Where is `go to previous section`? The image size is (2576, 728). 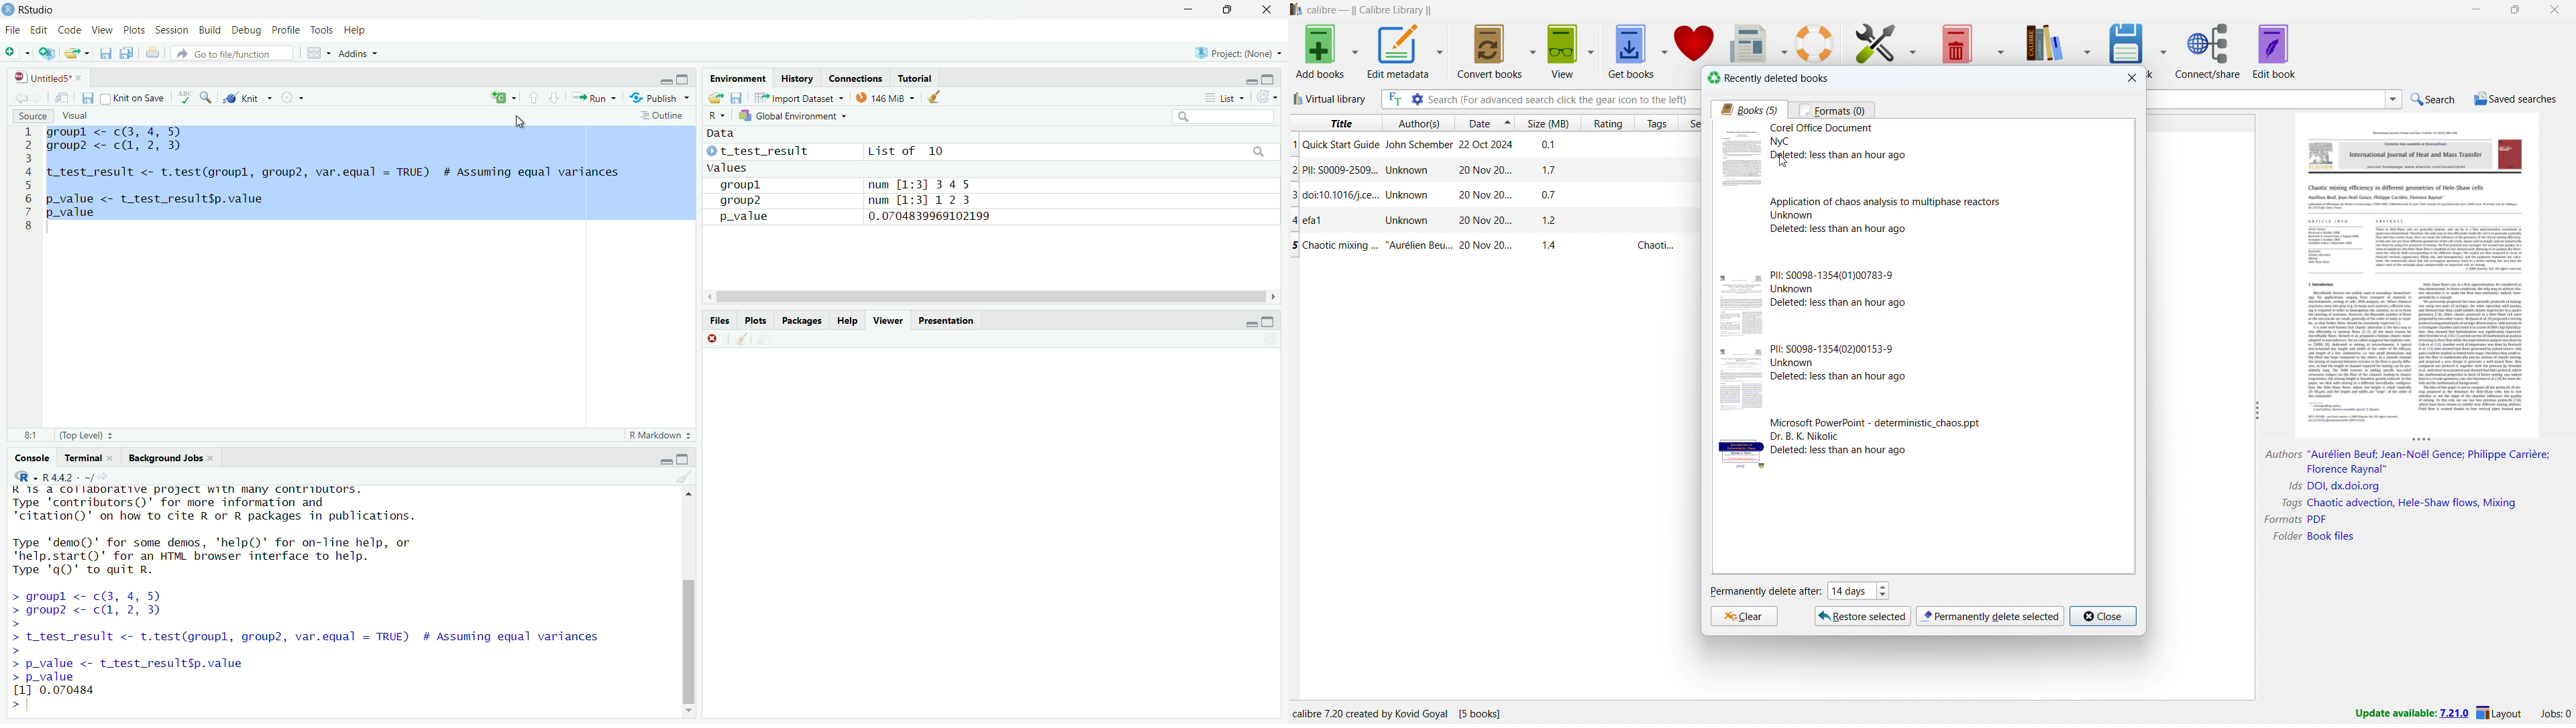
go to previous section is located at coordinates (533, 97).